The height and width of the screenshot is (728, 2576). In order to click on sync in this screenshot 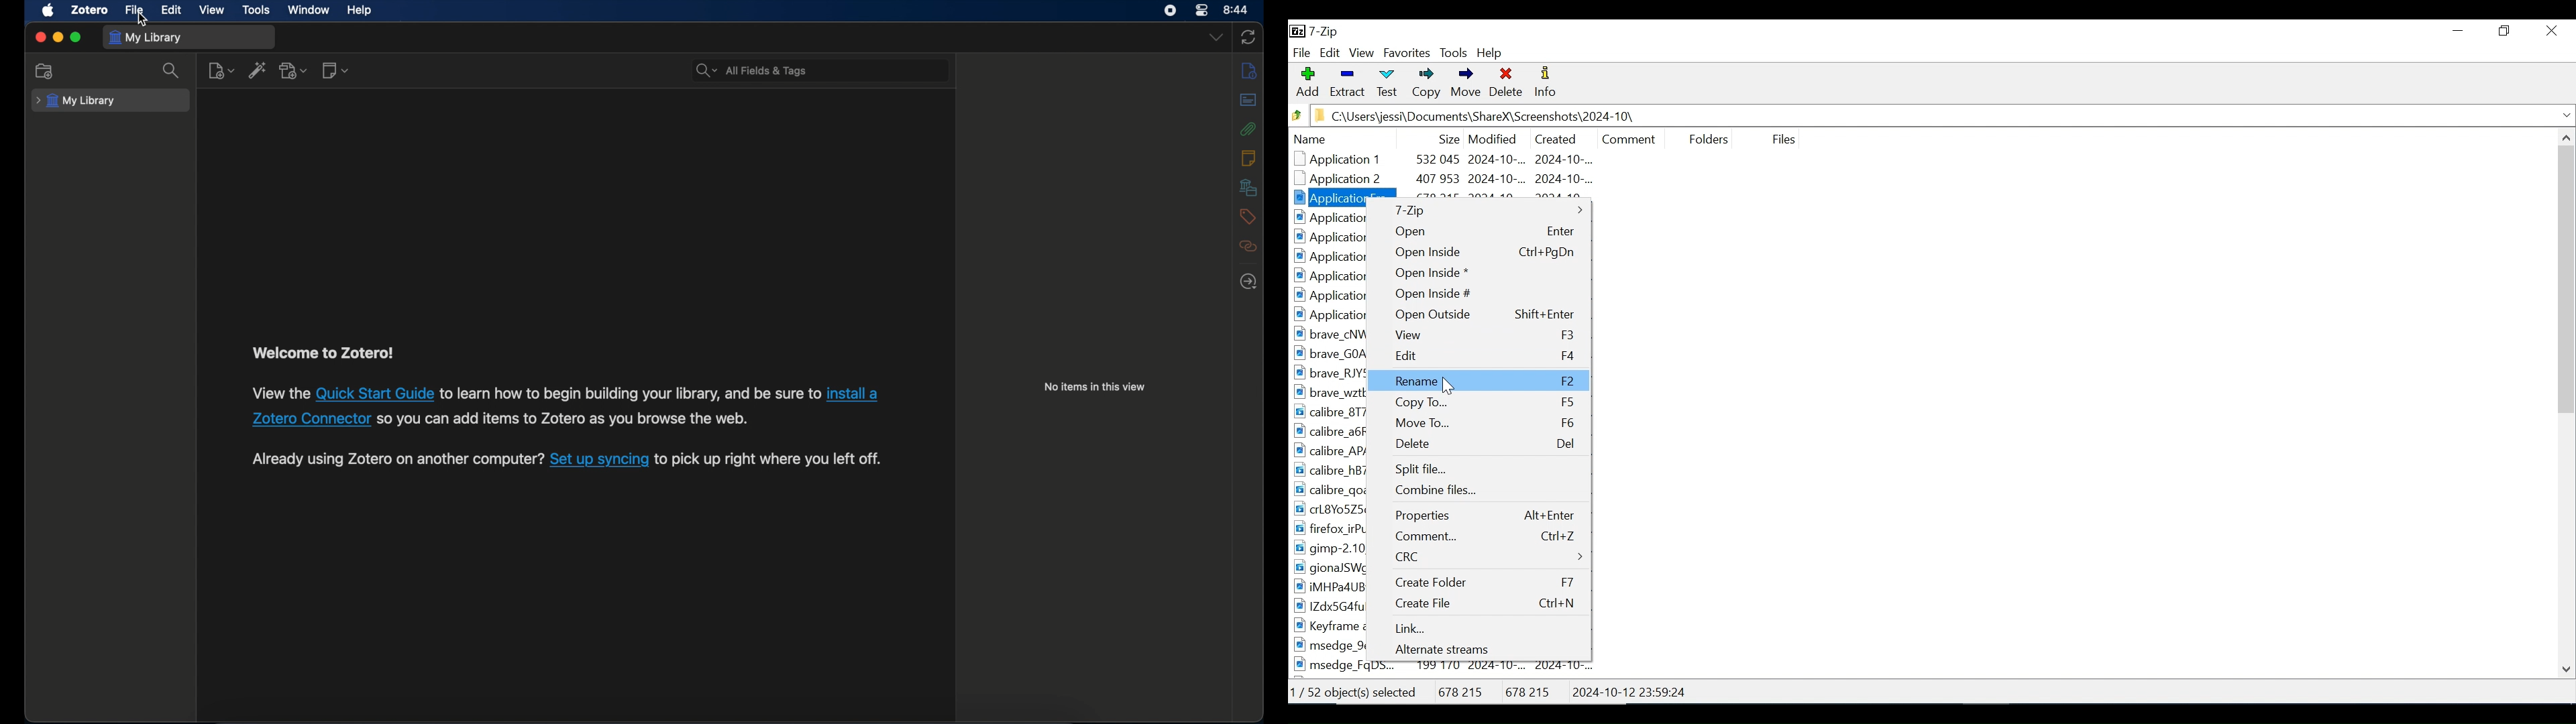, I will do `click(1250, 36)`.